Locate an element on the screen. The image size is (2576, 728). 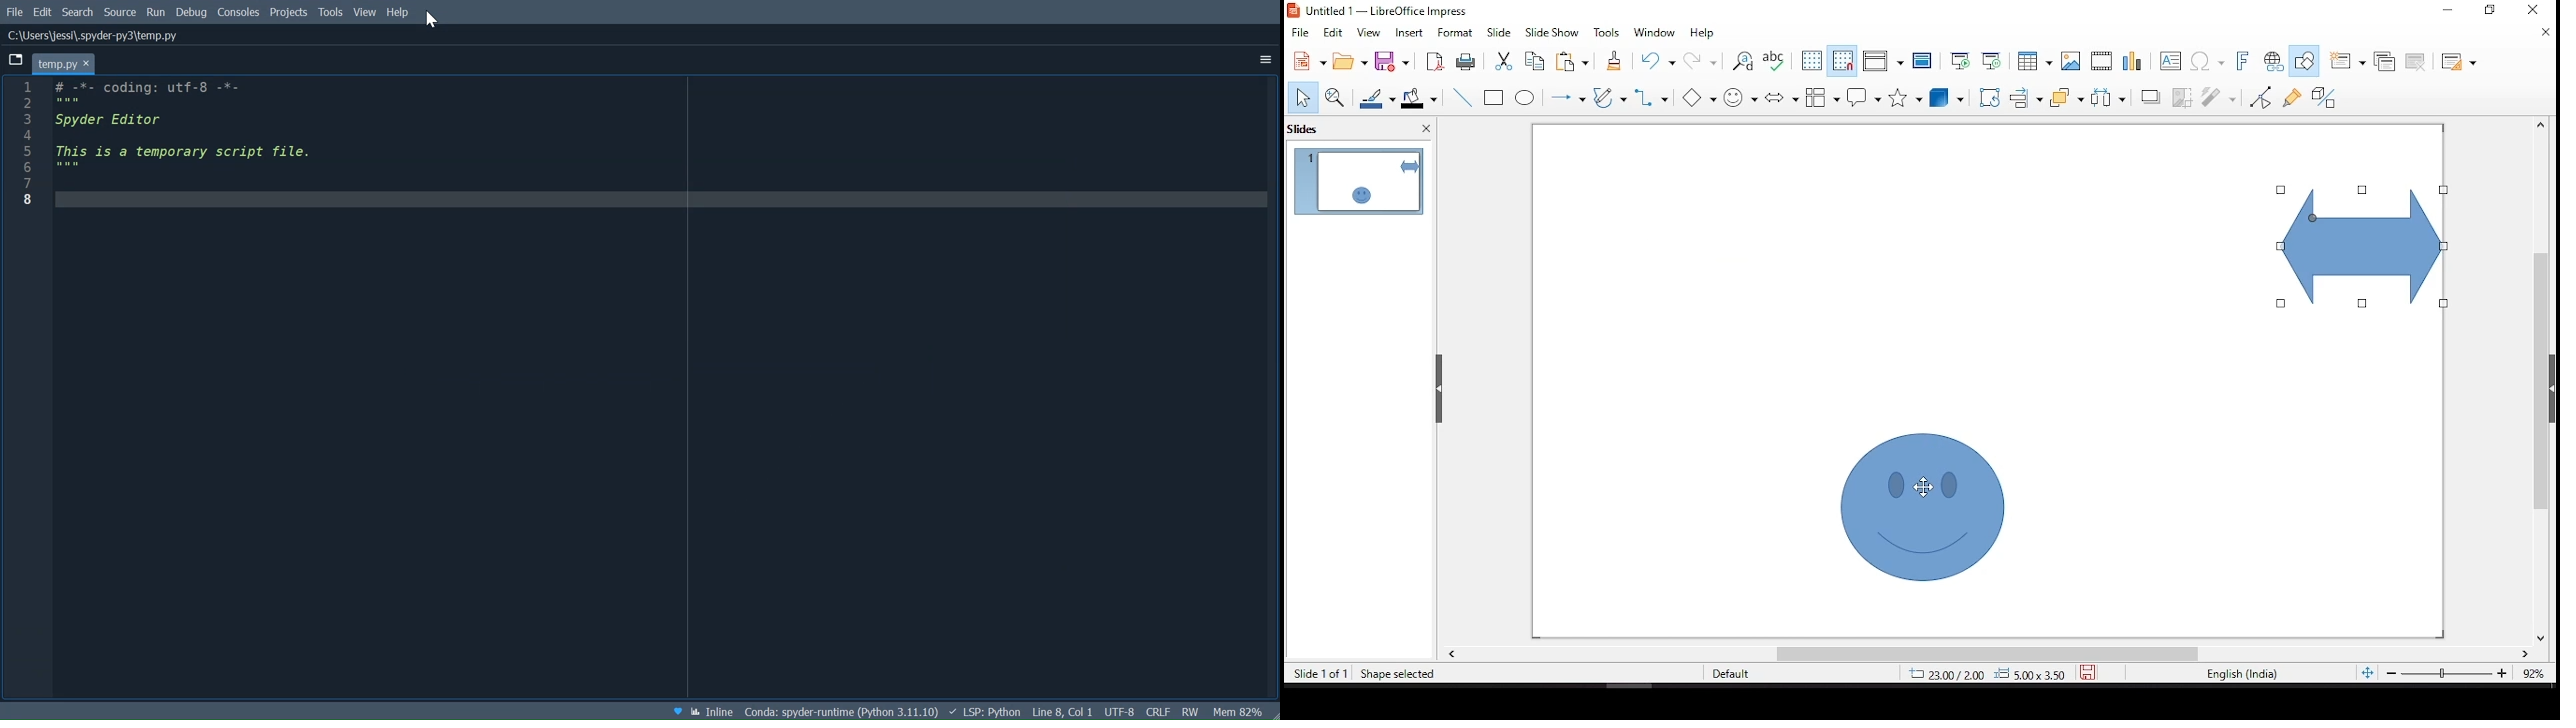
Run is located at coordinates (157, 13).